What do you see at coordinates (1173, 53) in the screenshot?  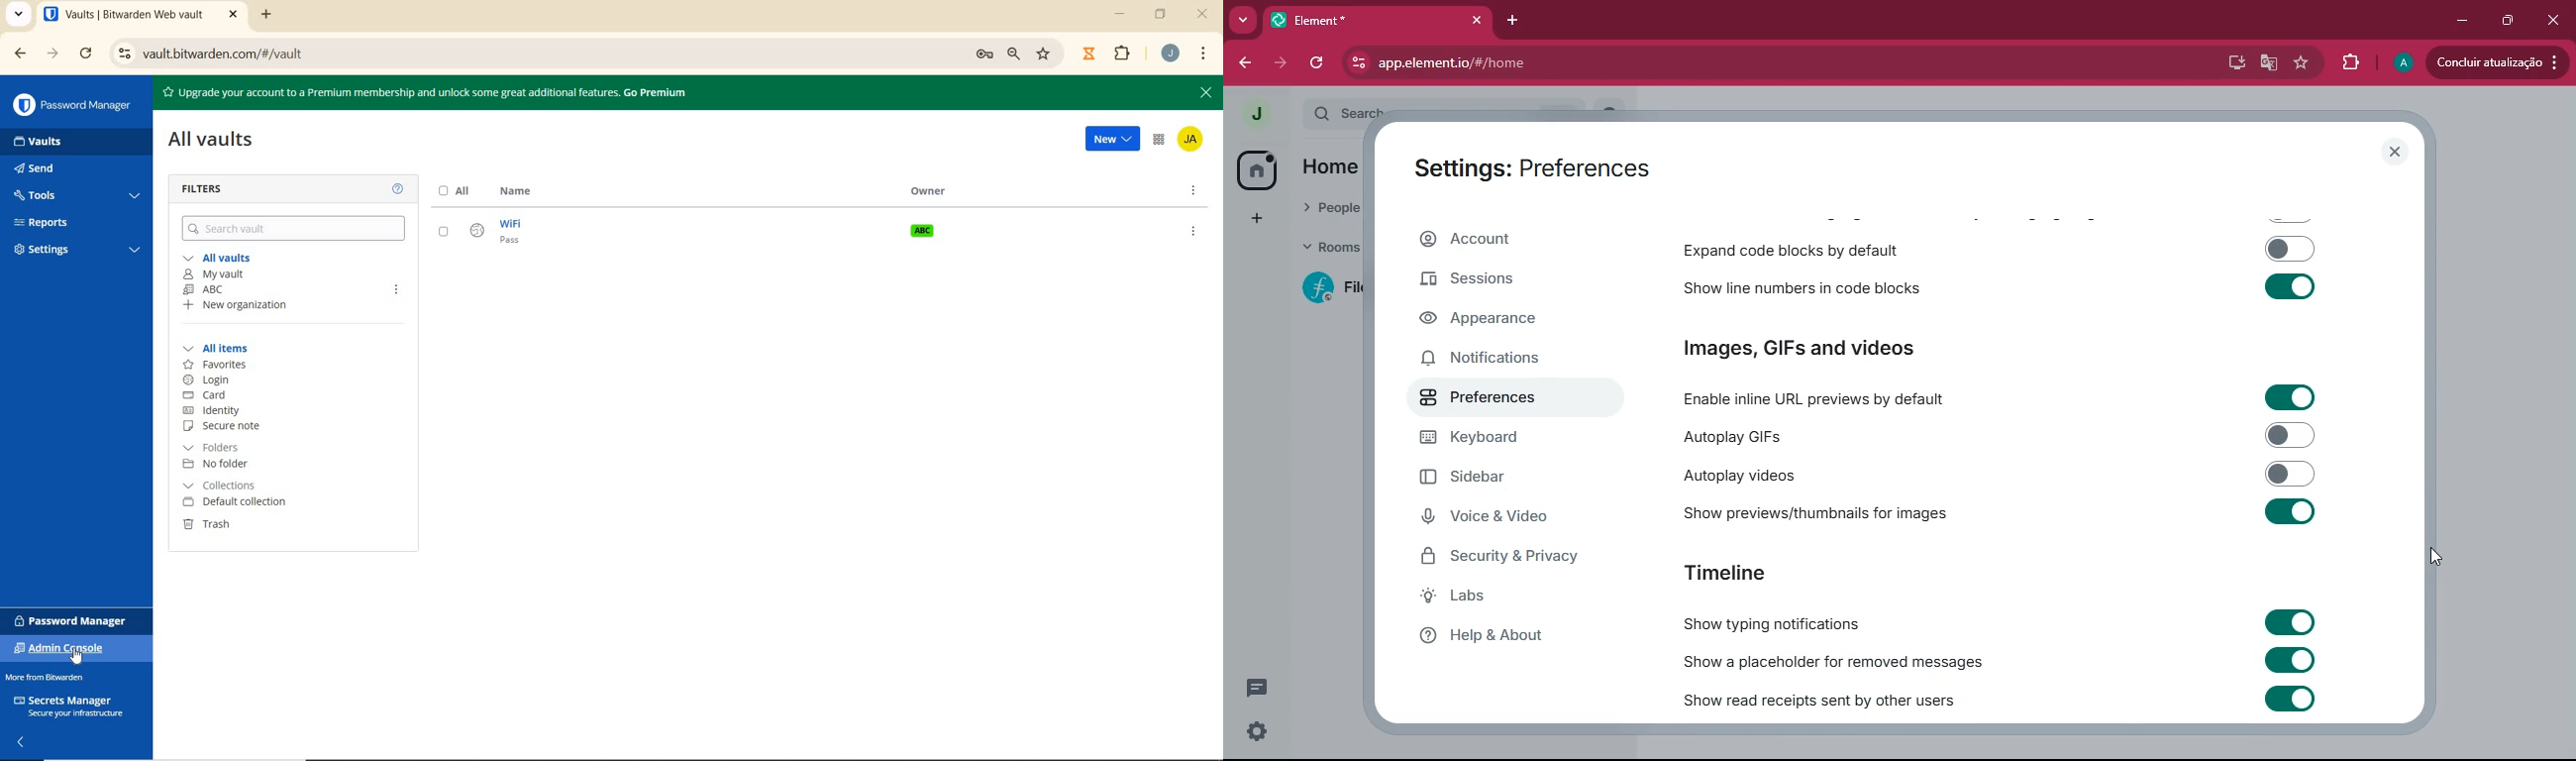 I see `ACCOUNT NAME` at bounding box center [1173, 53].